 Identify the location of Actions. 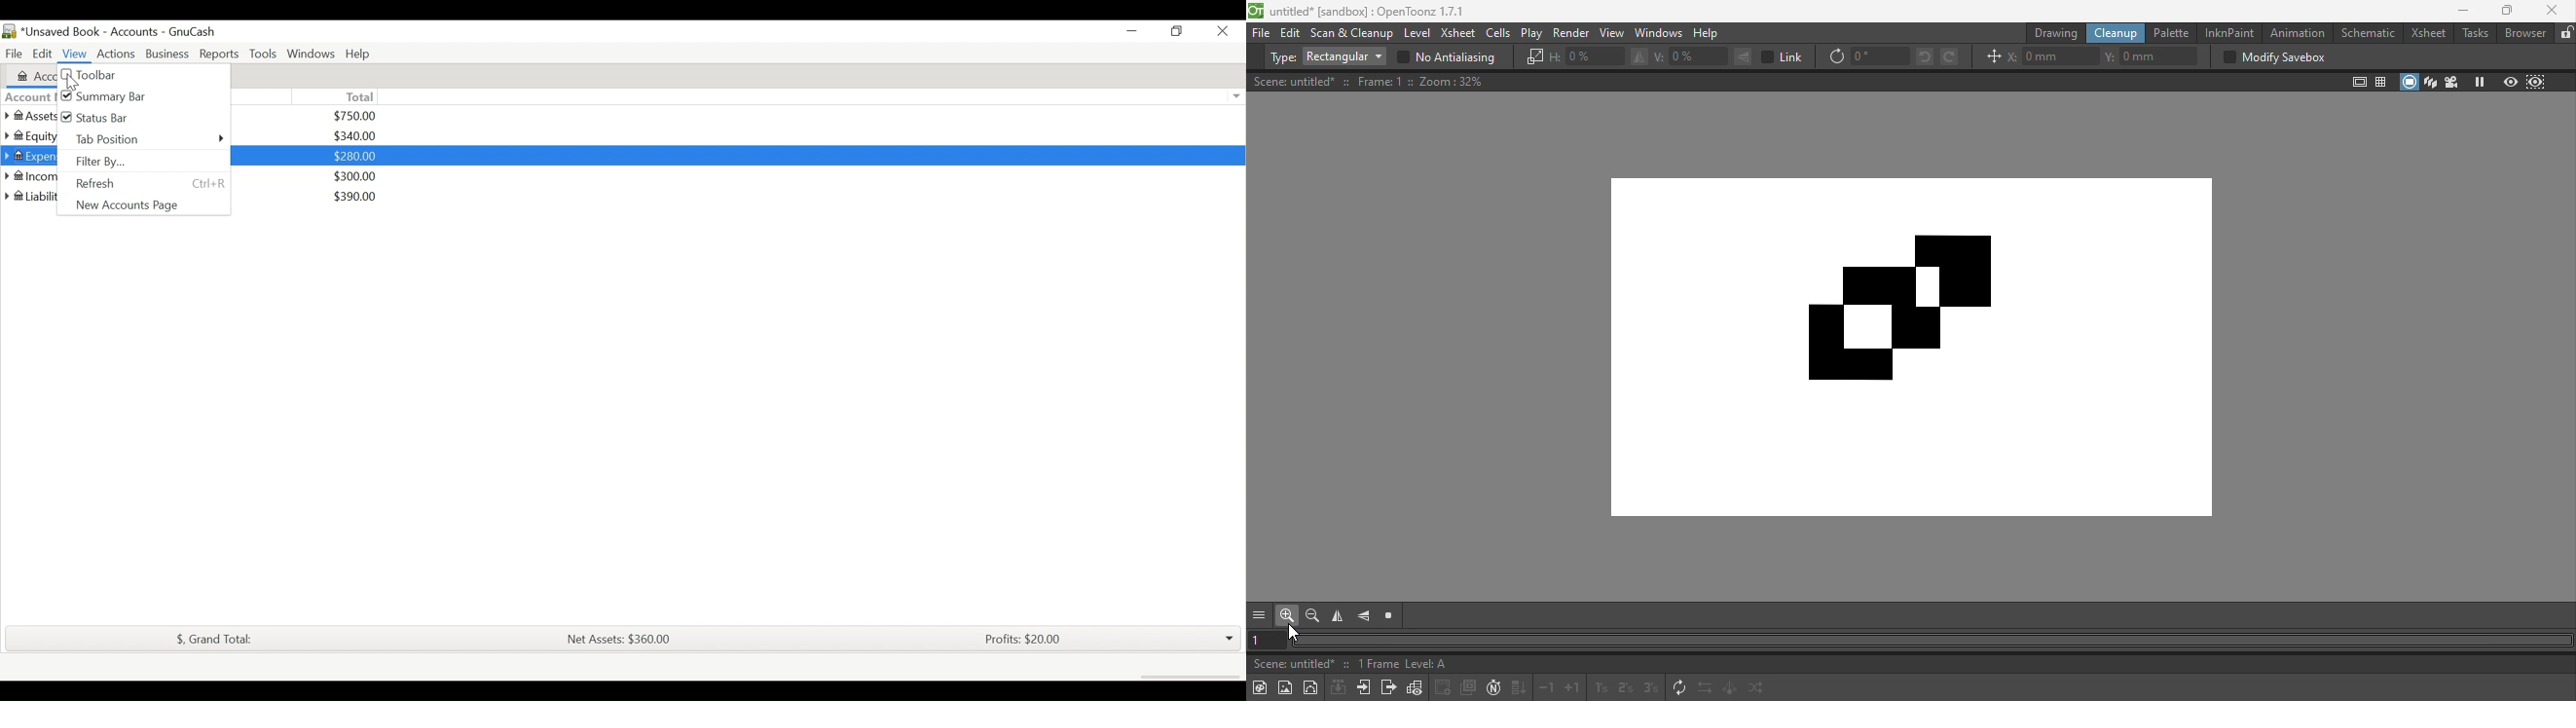
(116, 52).